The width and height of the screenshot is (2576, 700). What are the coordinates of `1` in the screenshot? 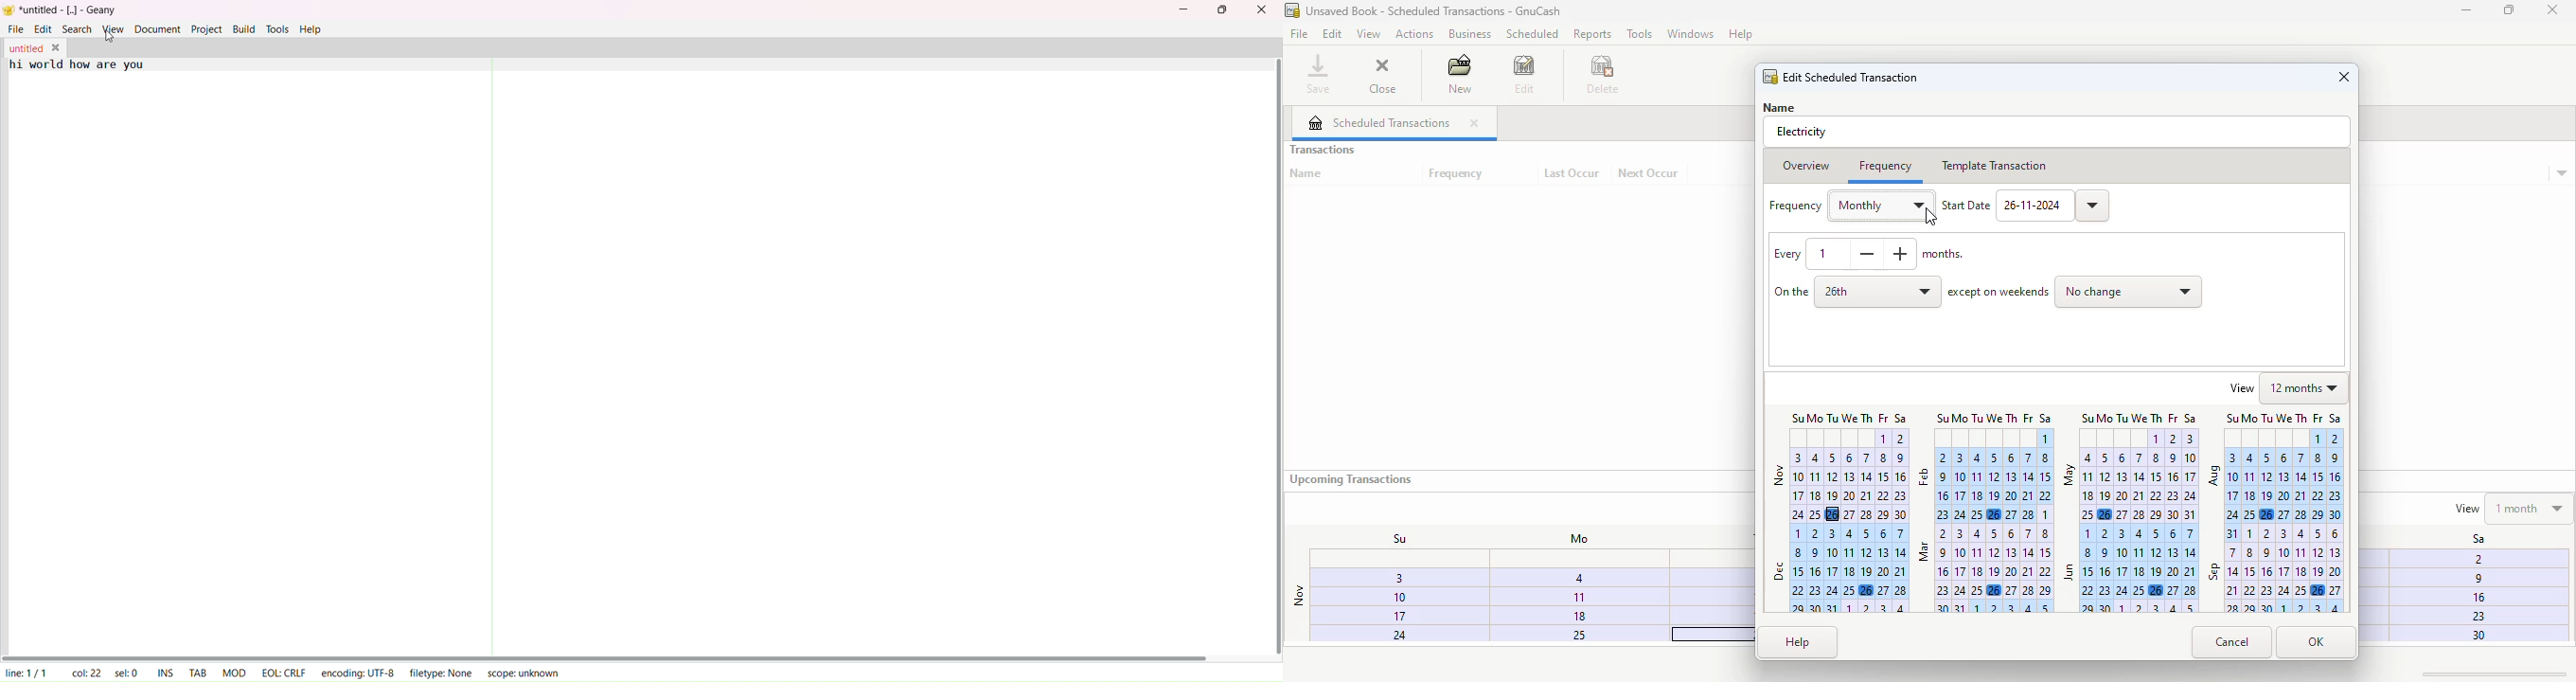 It's located at (1577, 596).